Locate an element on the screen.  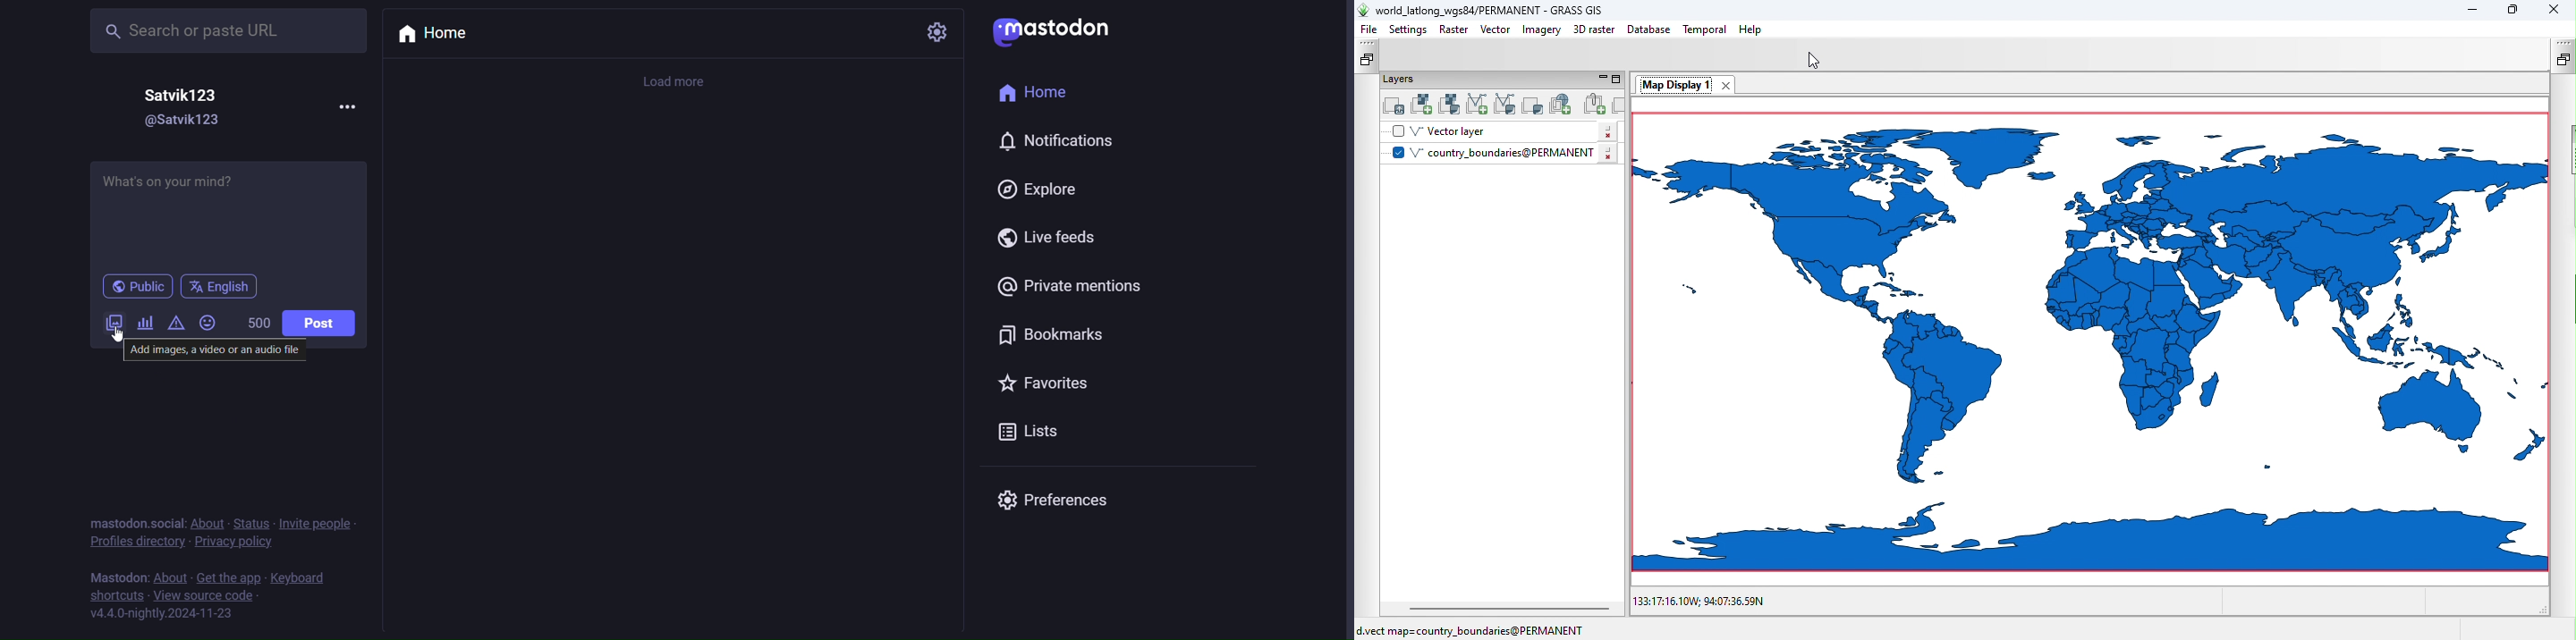
about is located at coordinates (169, 577).